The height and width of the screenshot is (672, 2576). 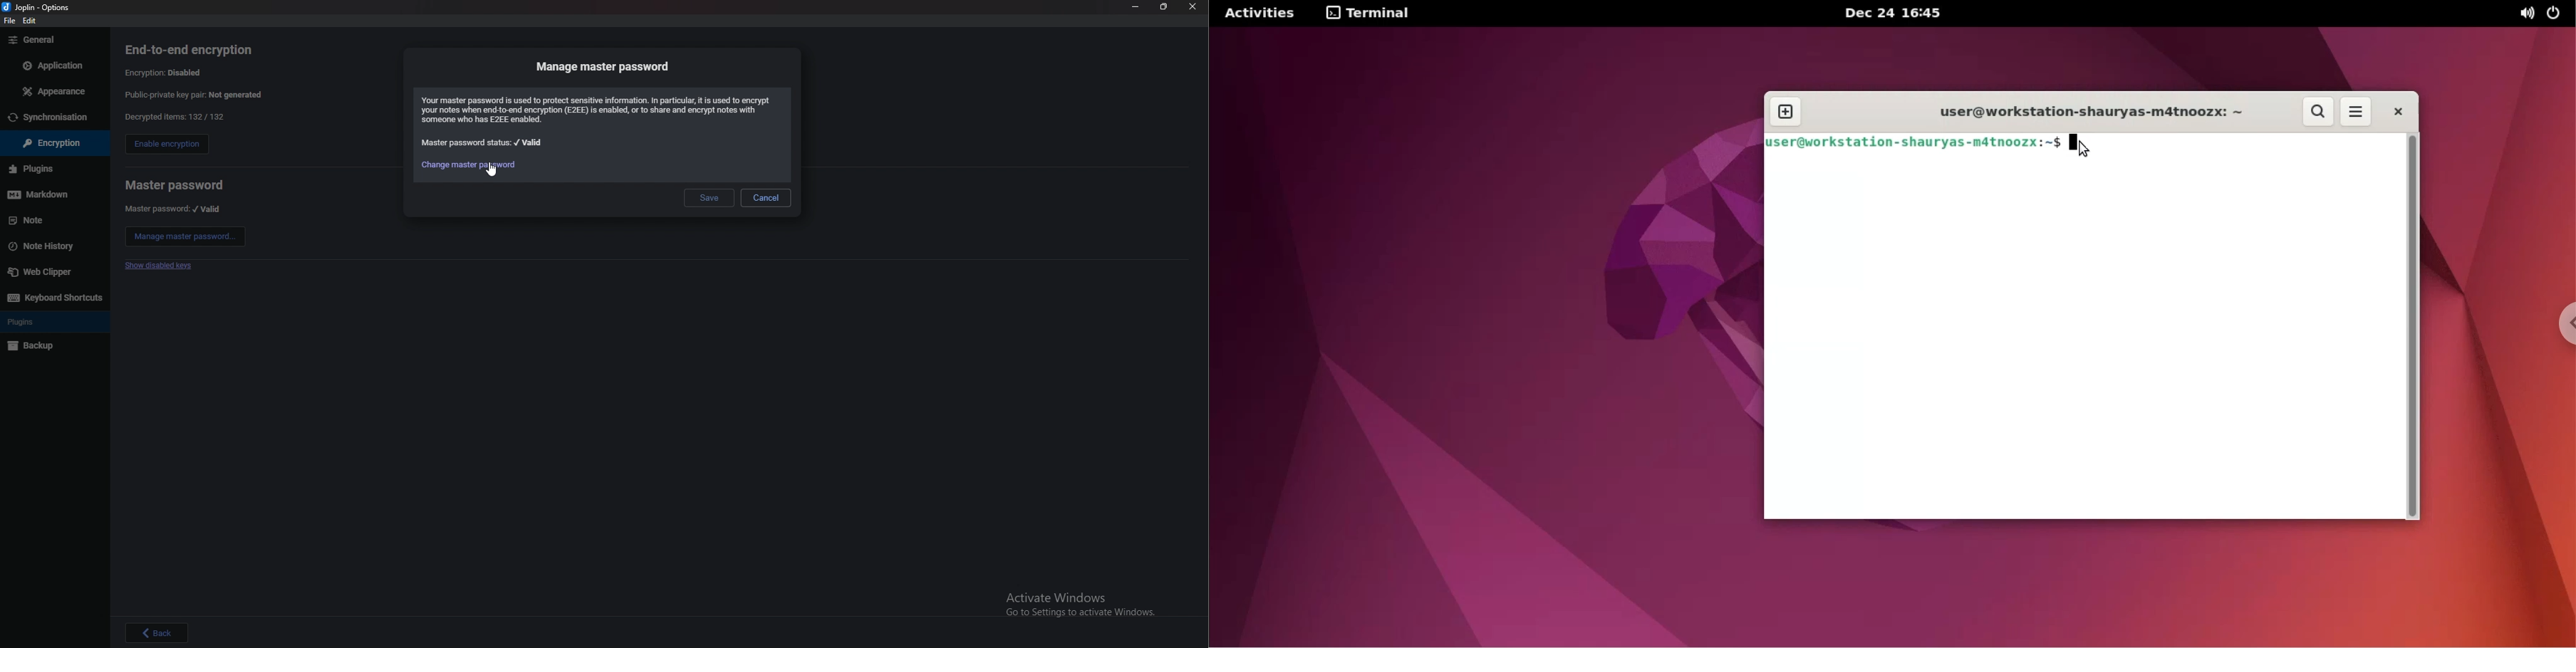 I want to click on markdown, so click(x=50, y=194).